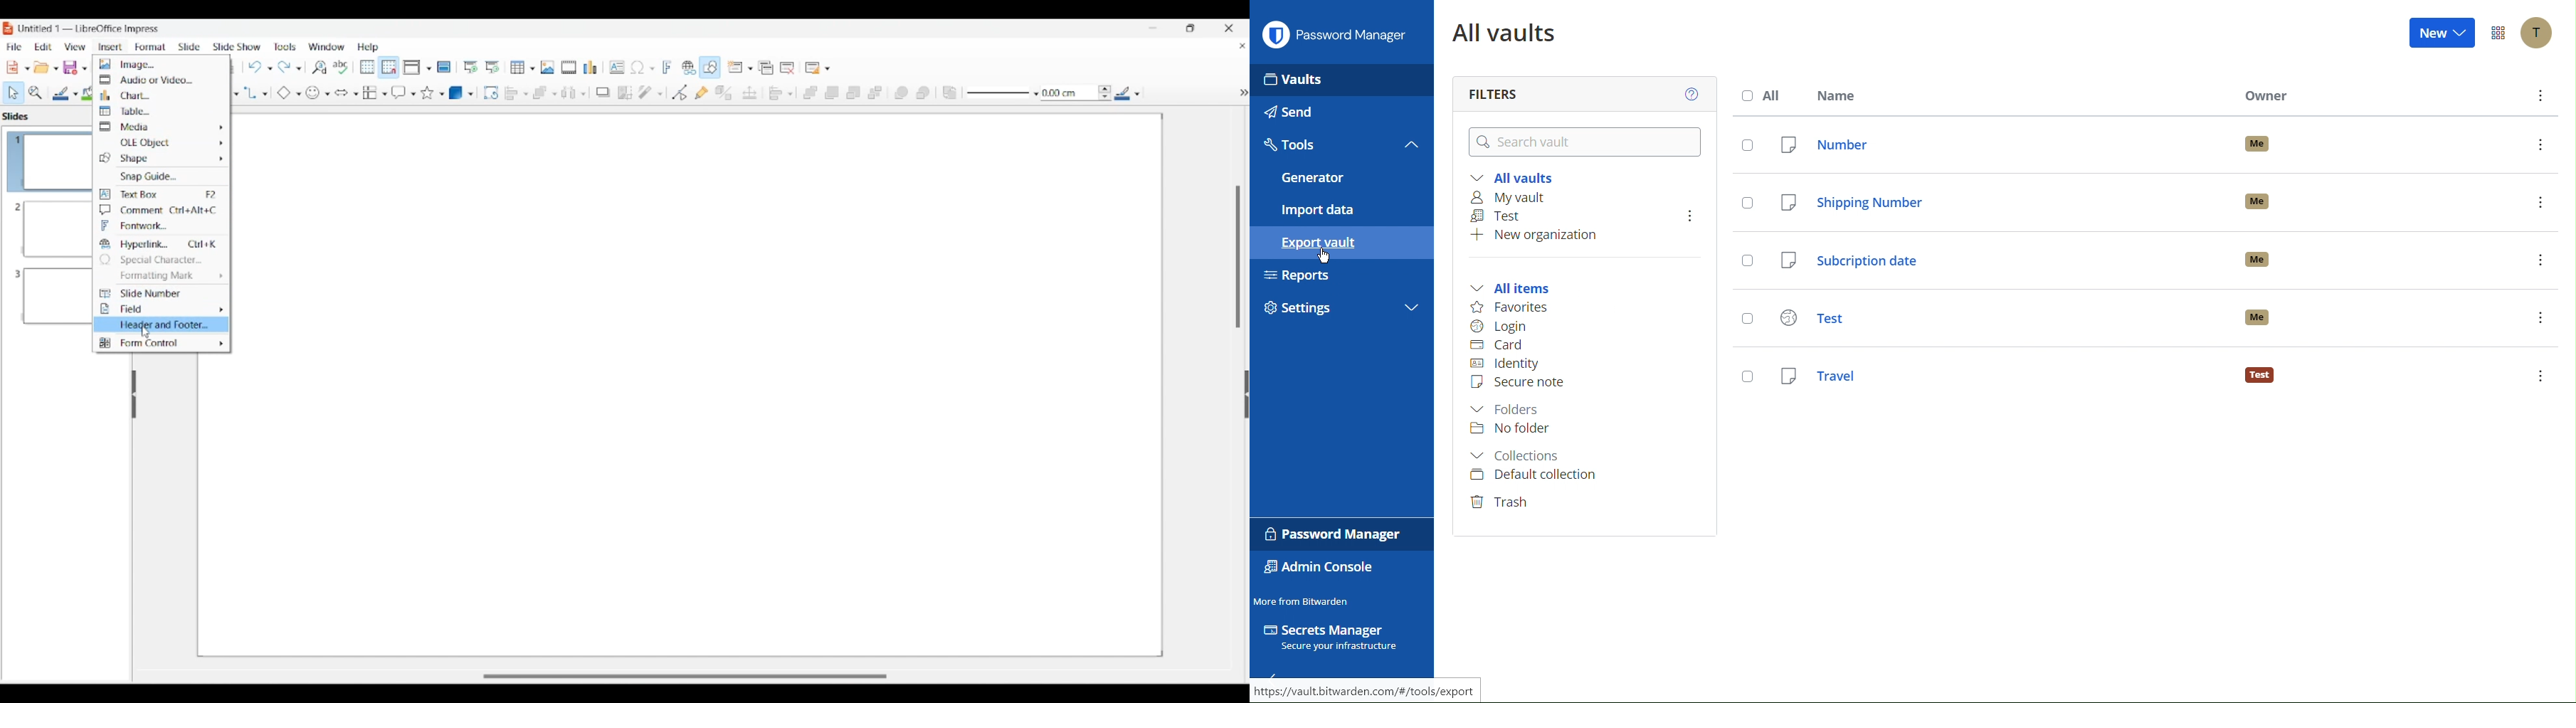 The height and width of the screenshot is (728, 2576). What do you see at coordinates (1538, 238) in the screenshot?
I see `New organization` at bounding box center [1538, 238].